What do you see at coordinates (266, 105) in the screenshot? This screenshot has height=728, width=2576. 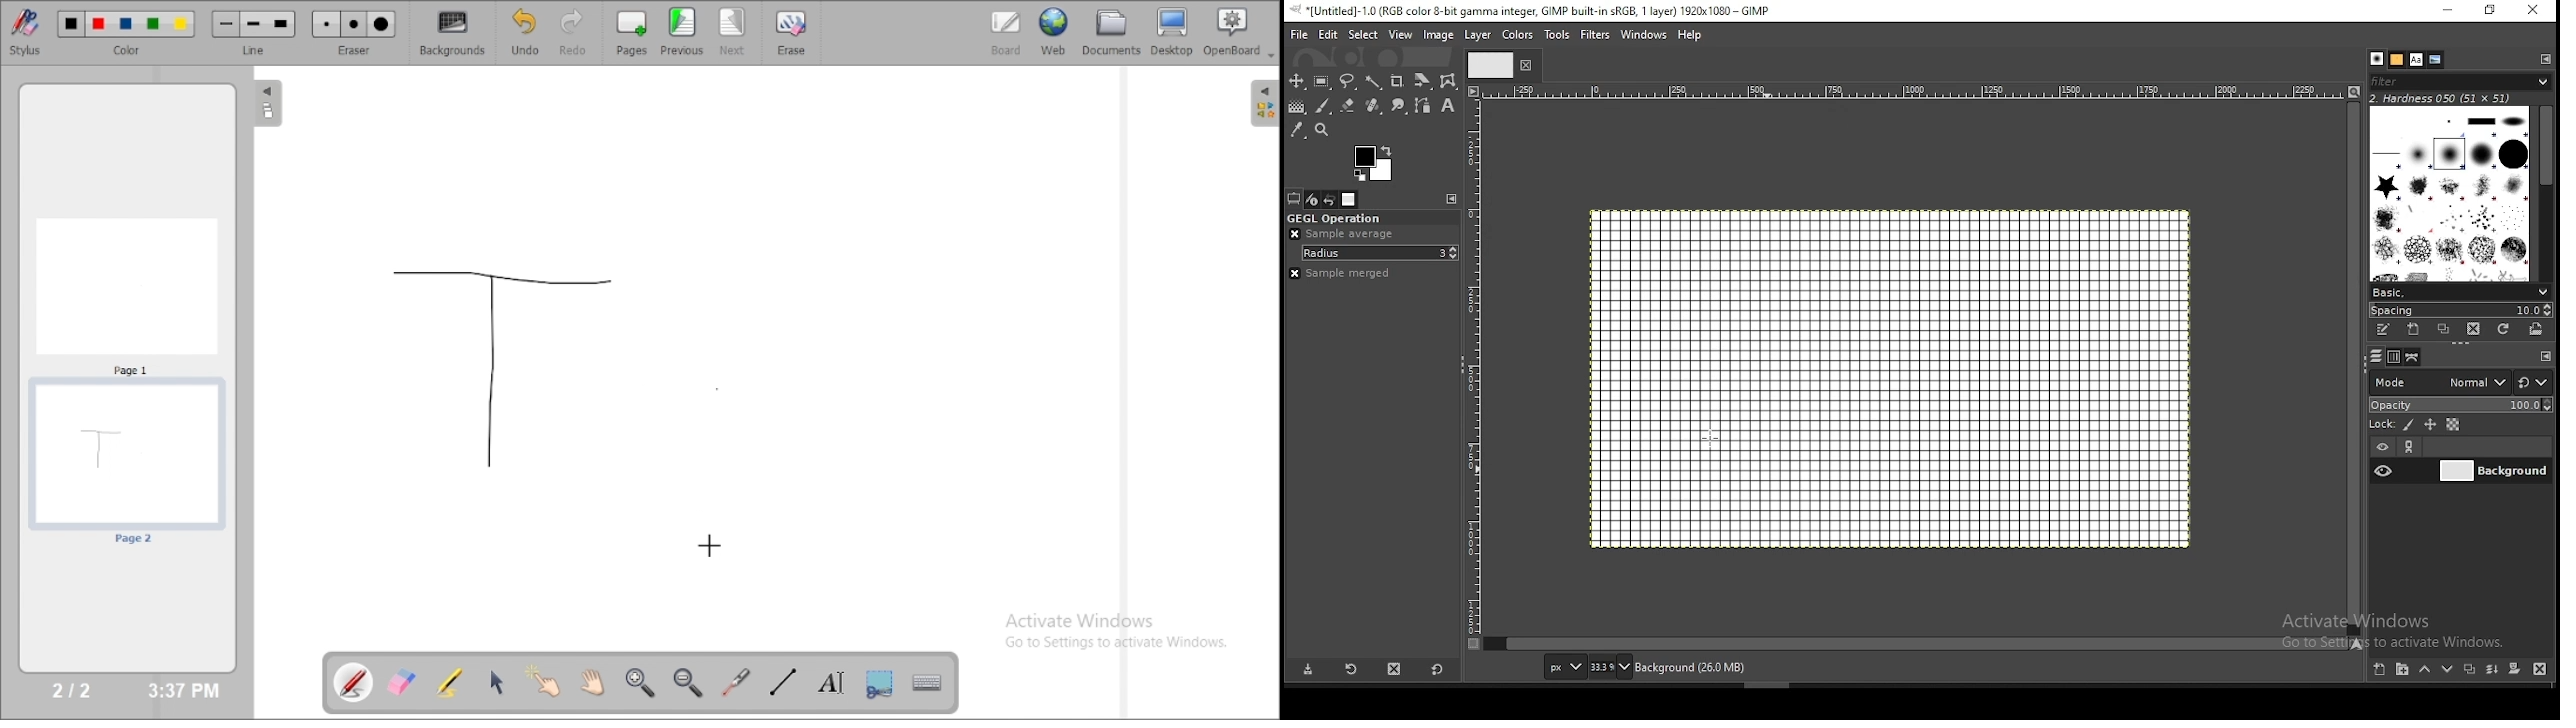 I see `The flatplan (left panel)` at bounding box center [266, 105].